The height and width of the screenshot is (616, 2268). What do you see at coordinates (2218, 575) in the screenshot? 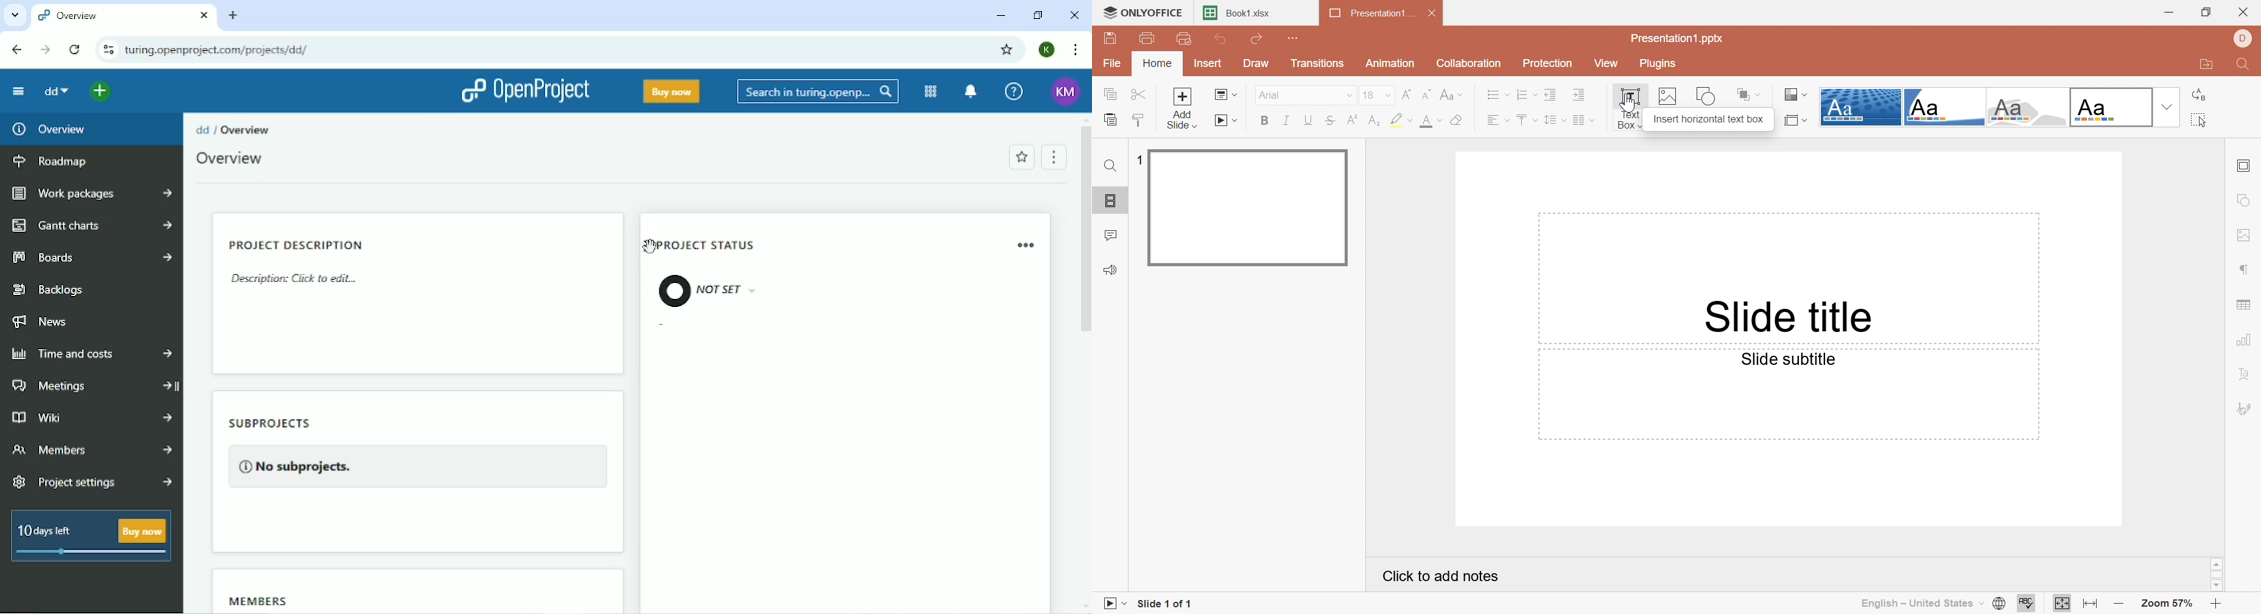
I see `Scroll bar` at bounding box center [2218, 575].